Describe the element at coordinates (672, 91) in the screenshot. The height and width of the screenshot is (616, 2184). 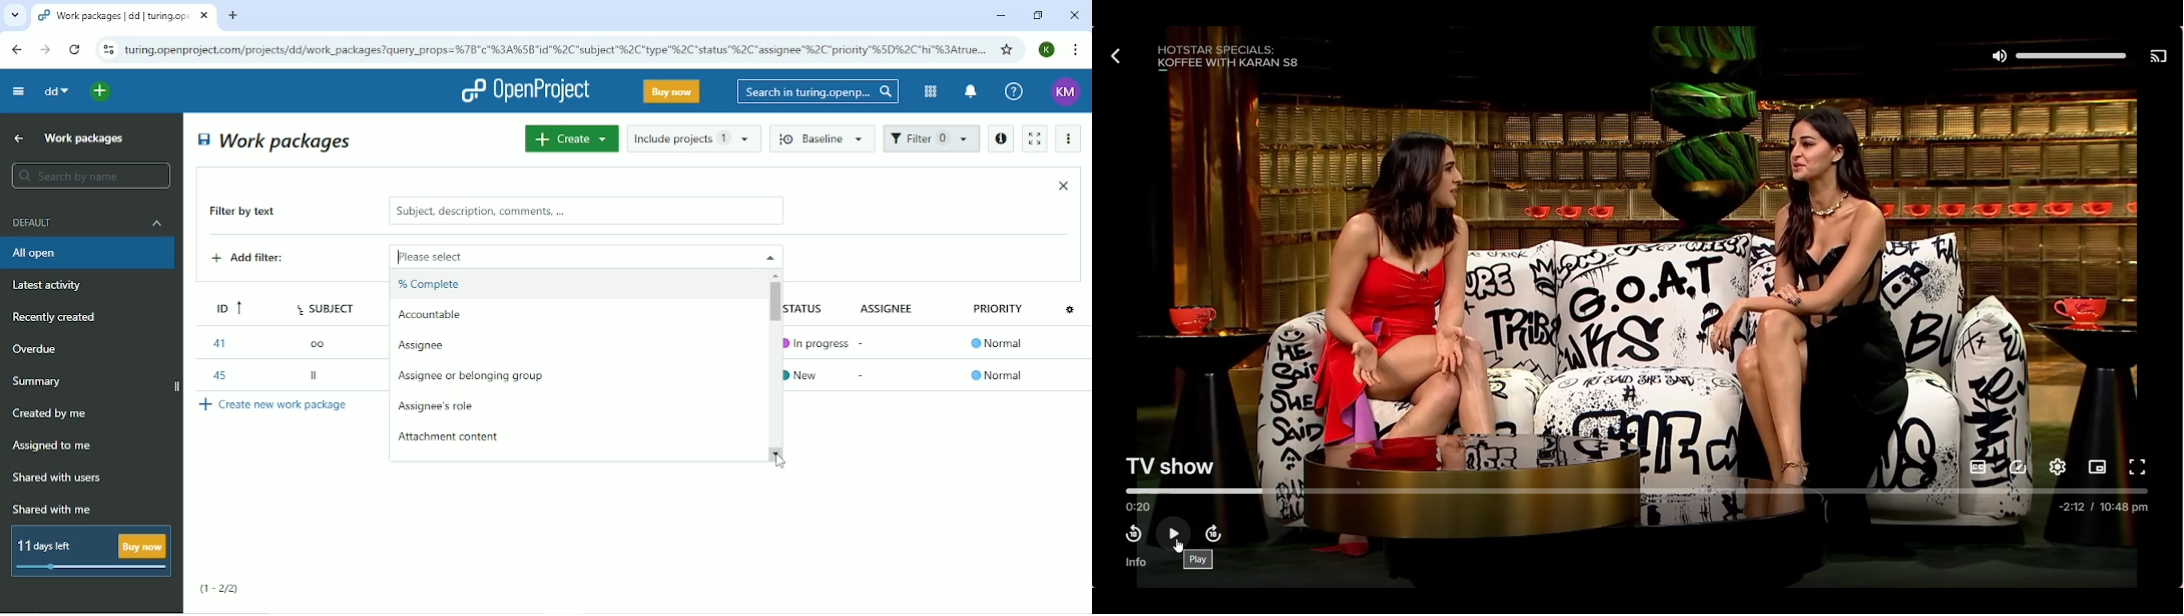
I see `Buy now` at that location.